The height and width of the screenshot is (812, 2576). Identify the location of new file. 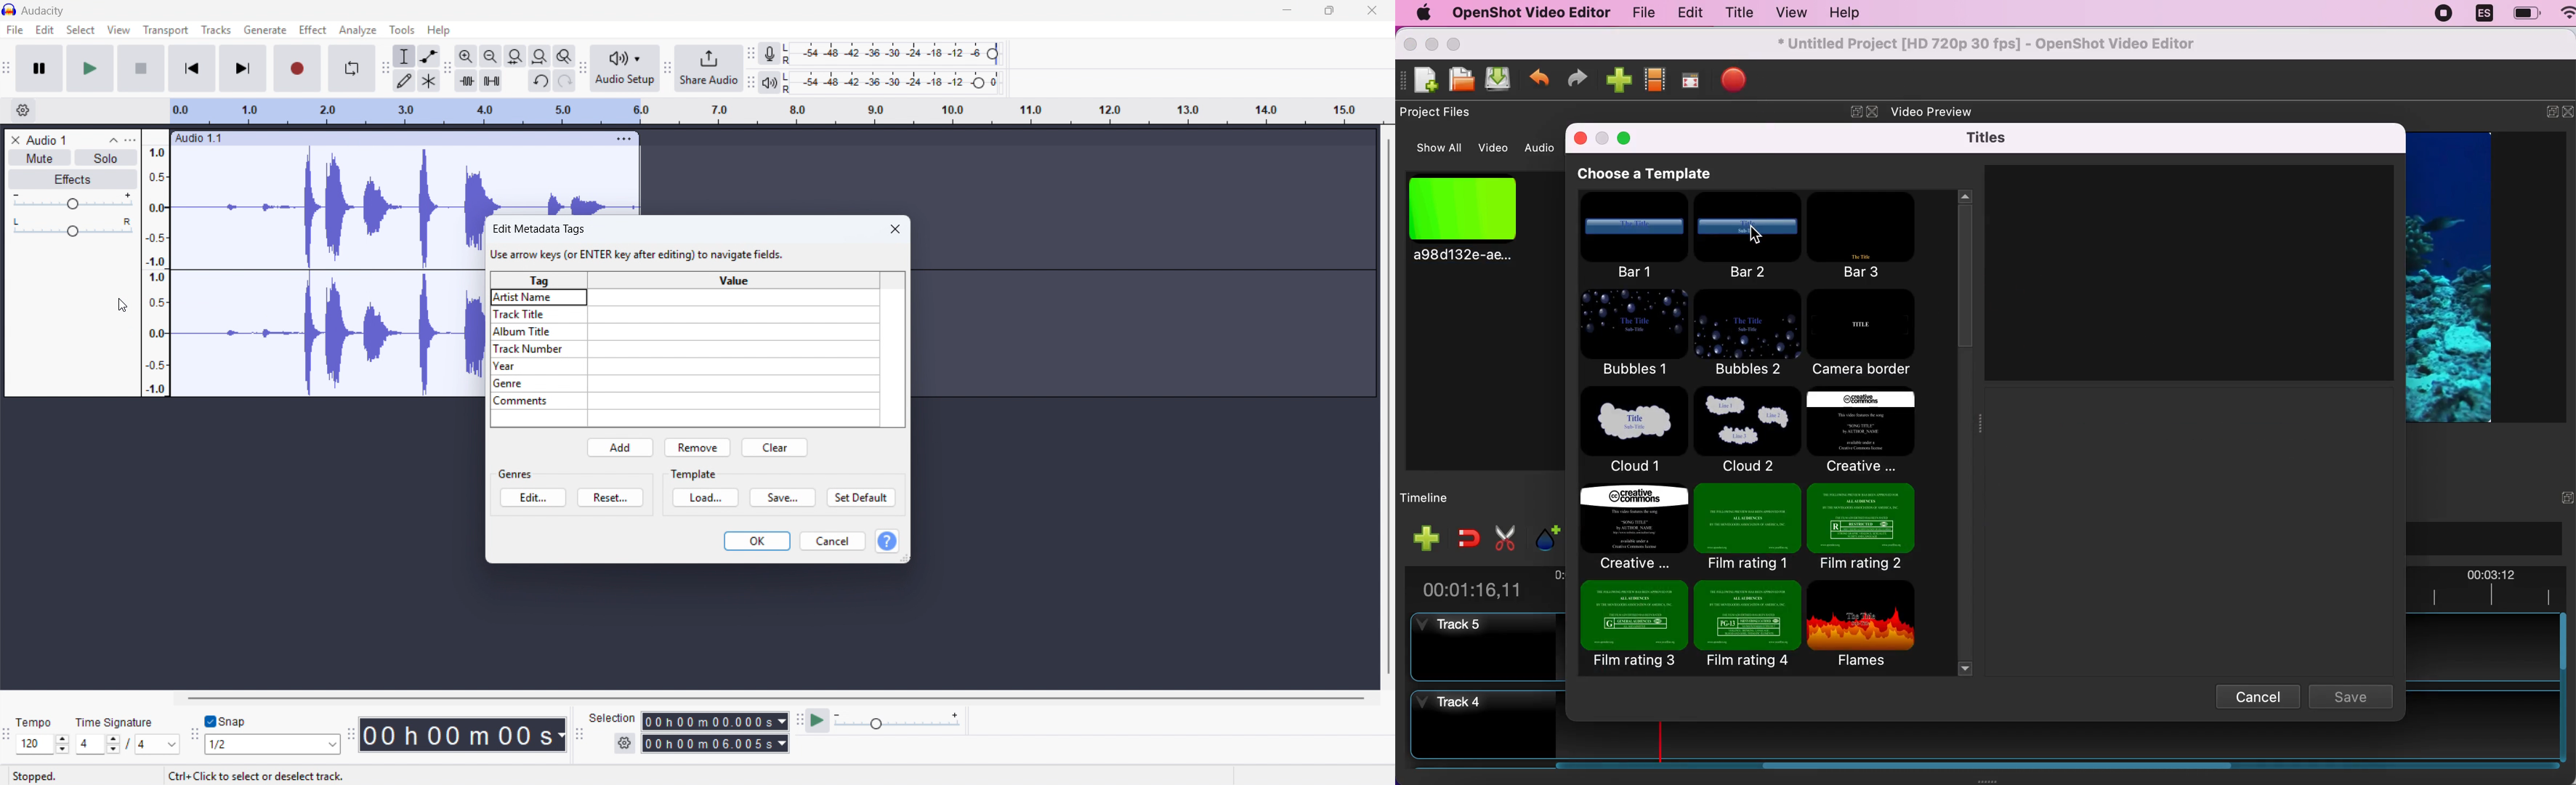
(1422, 80).